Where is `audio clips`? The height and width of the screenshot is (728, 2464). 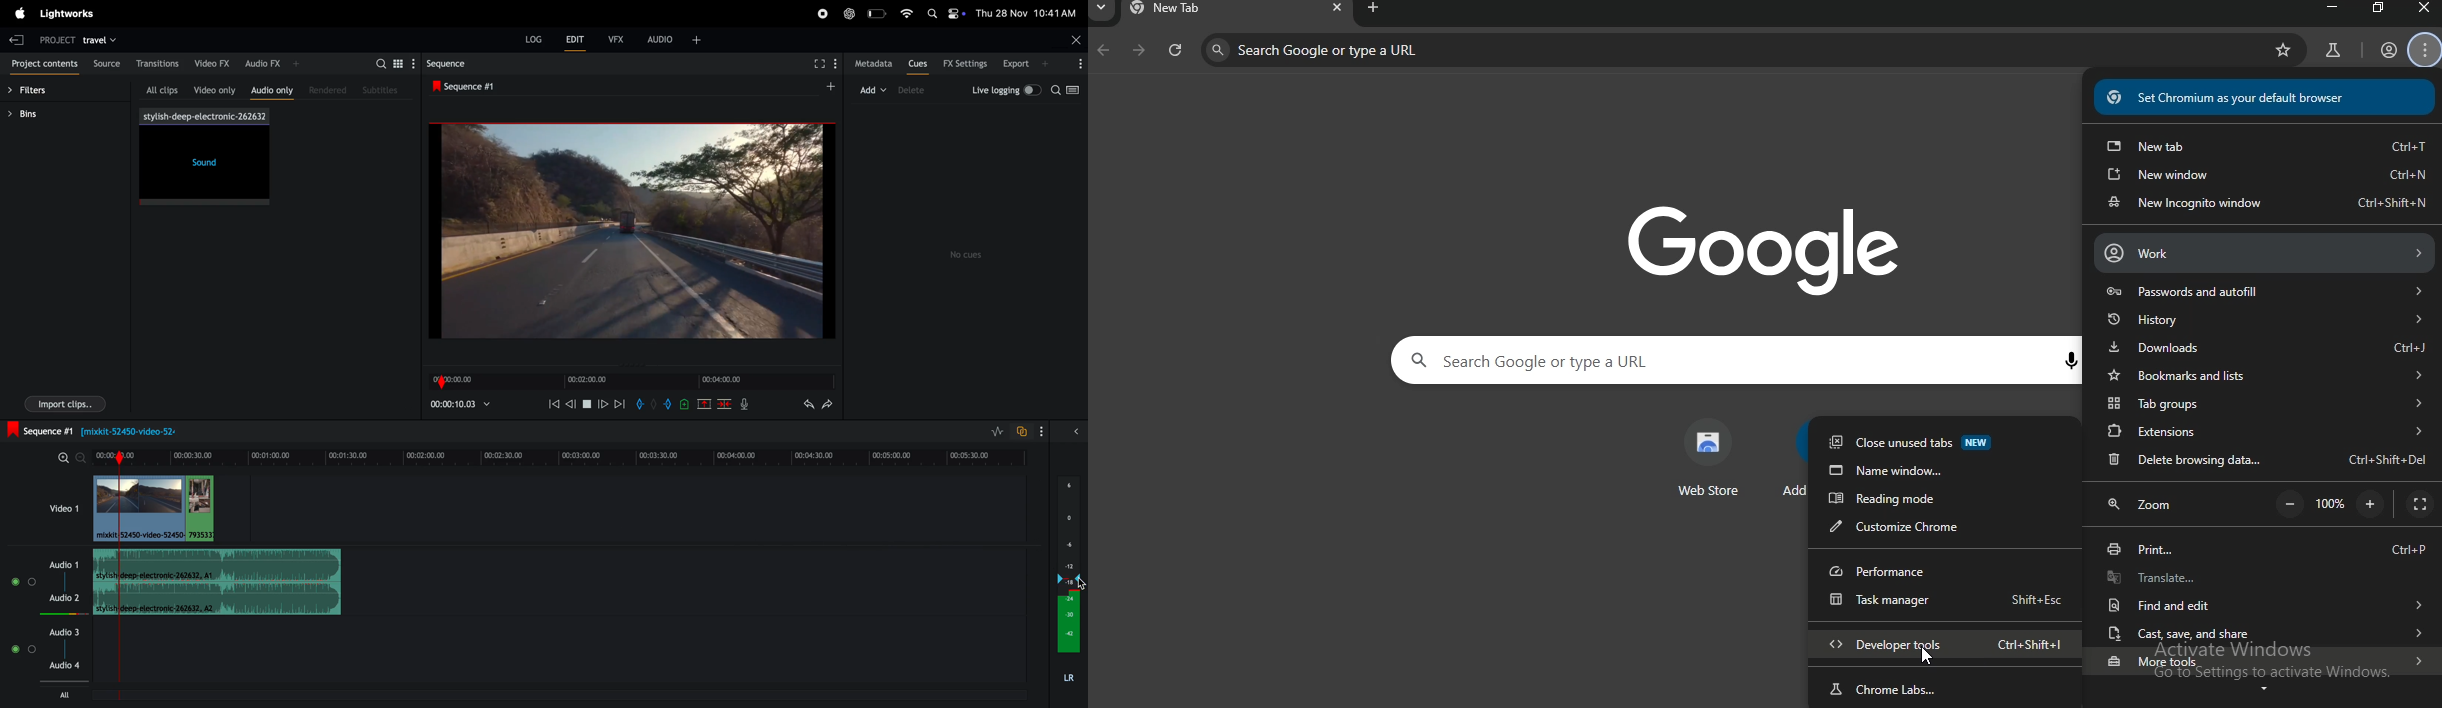
audio clips is located at coordinates (164, 506).